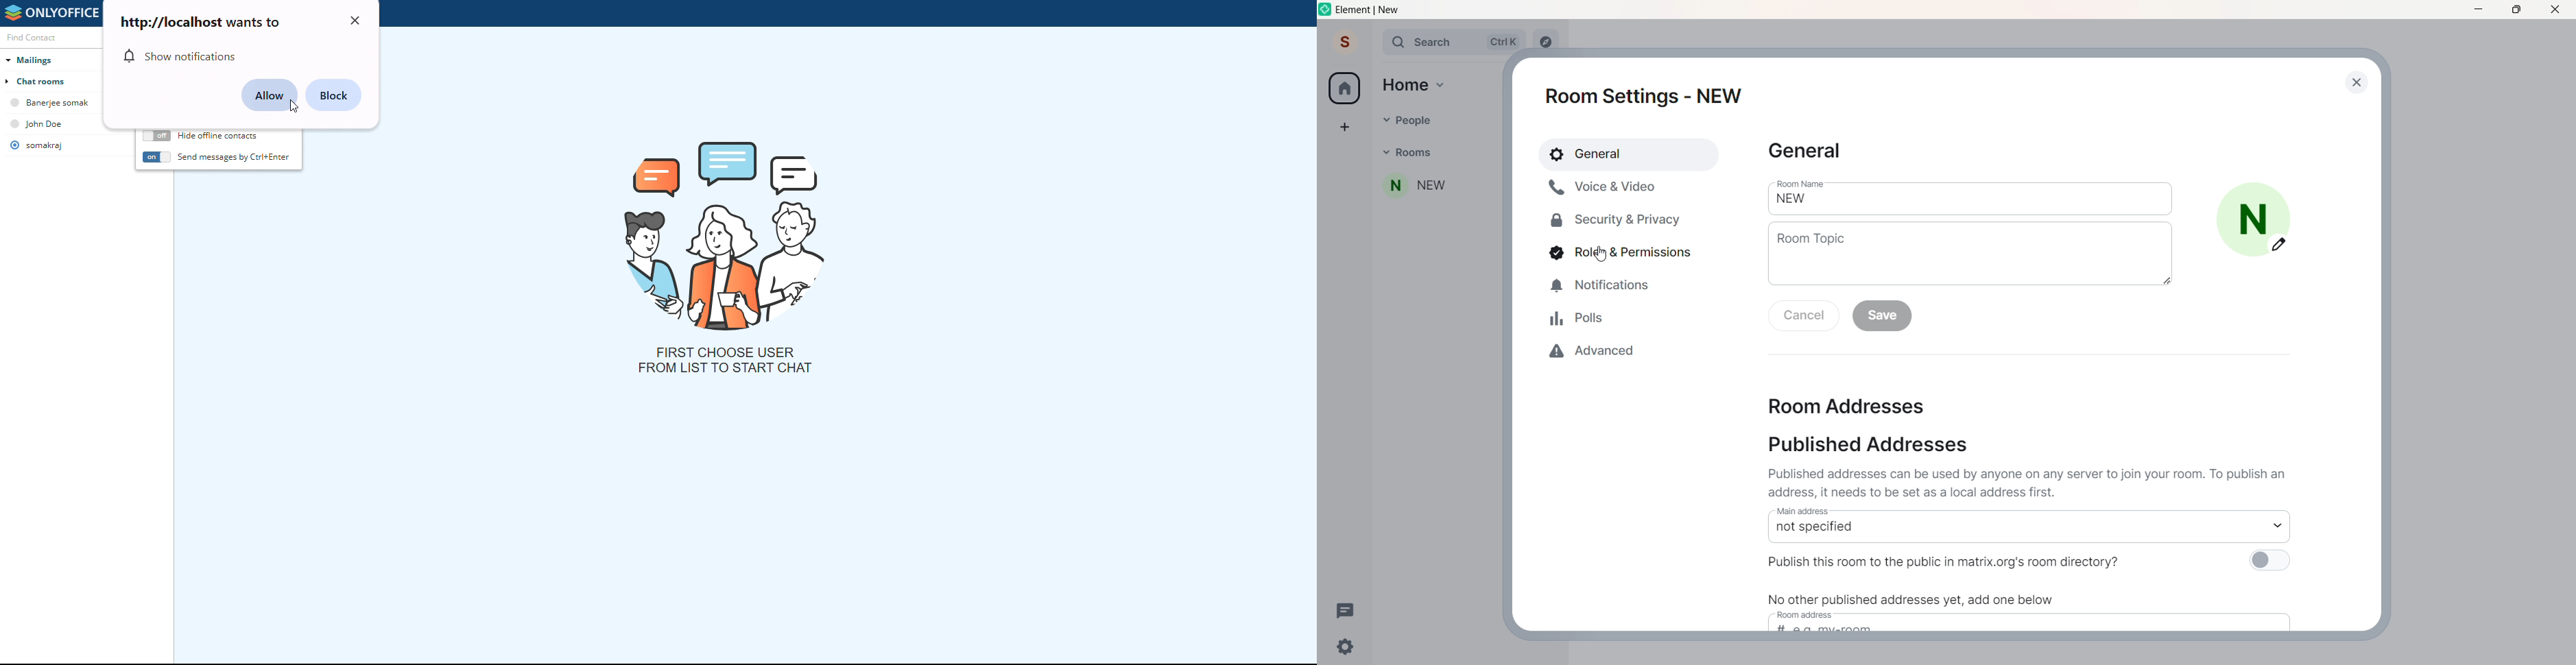 The height and width of the screenshot is (672, 2576). What do you see at coordinates (1647, 94) in the screenshot?
I see `room setting` at bounding box center [1647, 94].